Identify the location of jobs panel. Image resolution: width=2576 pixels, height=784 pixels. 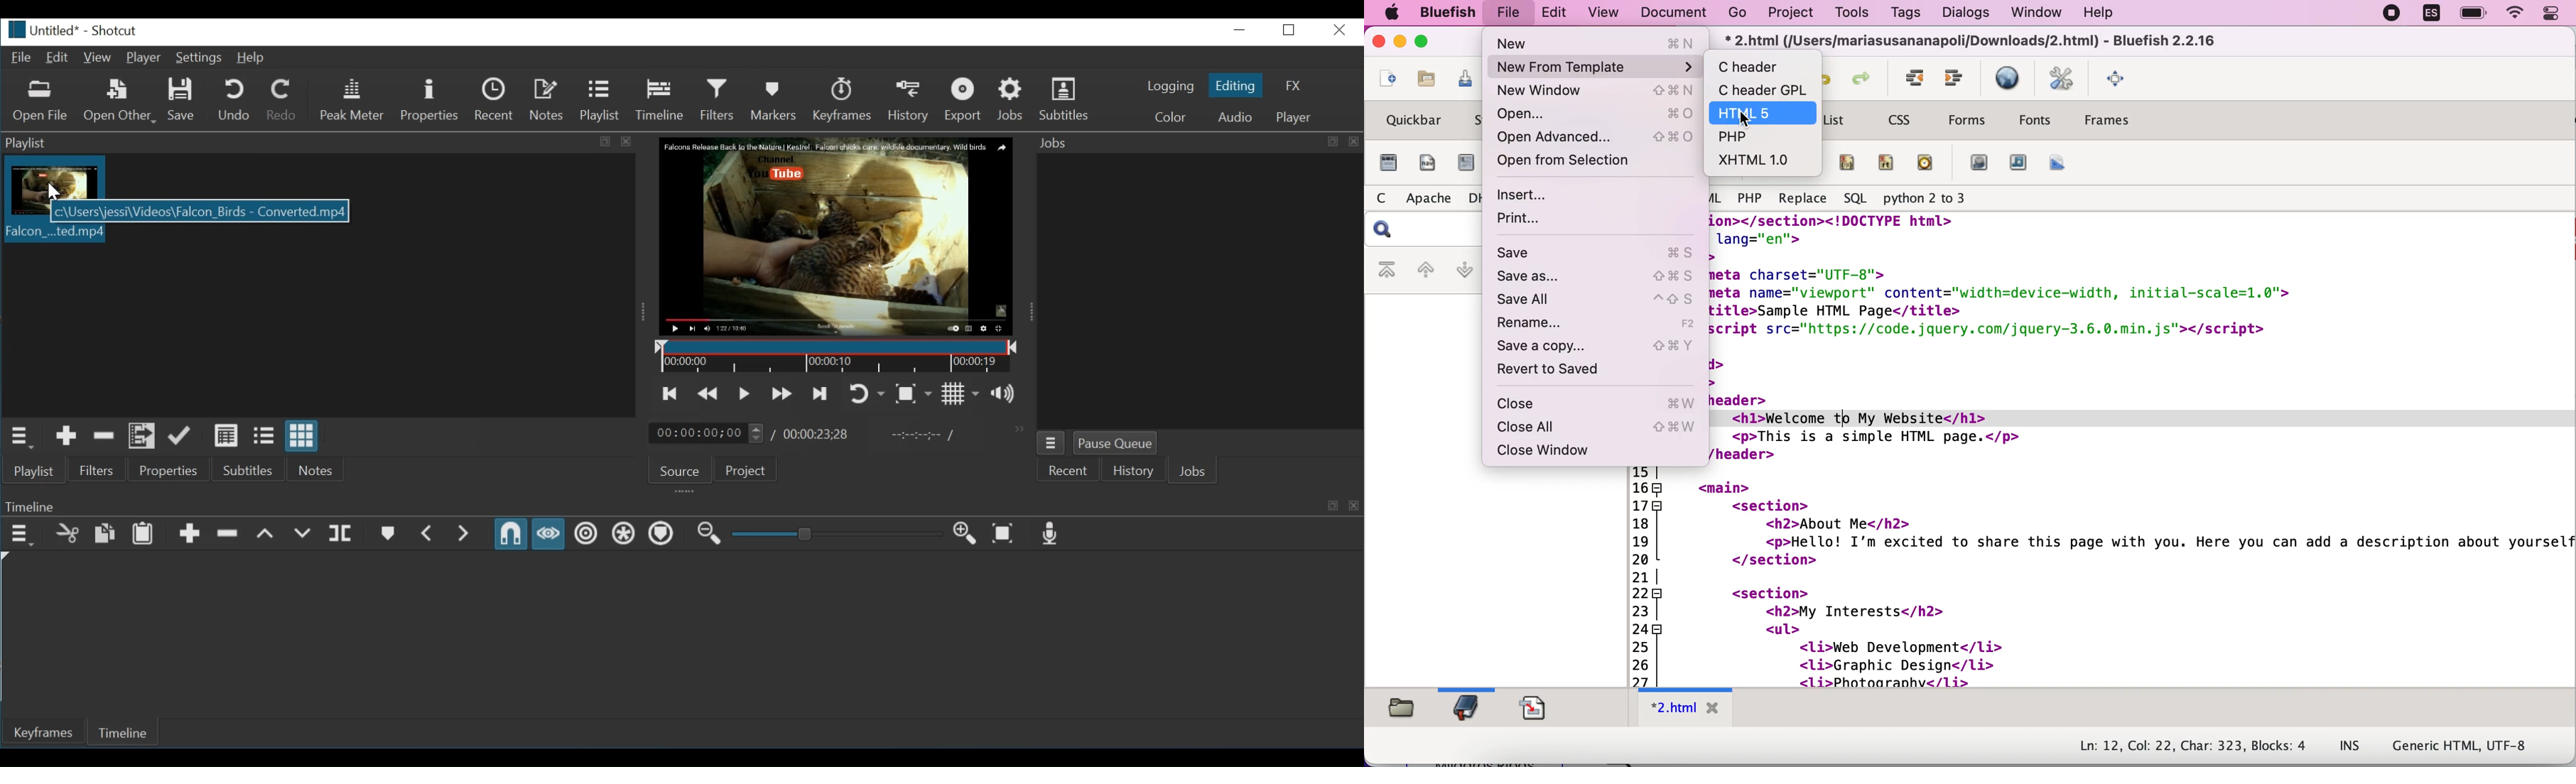
(1199, 289).